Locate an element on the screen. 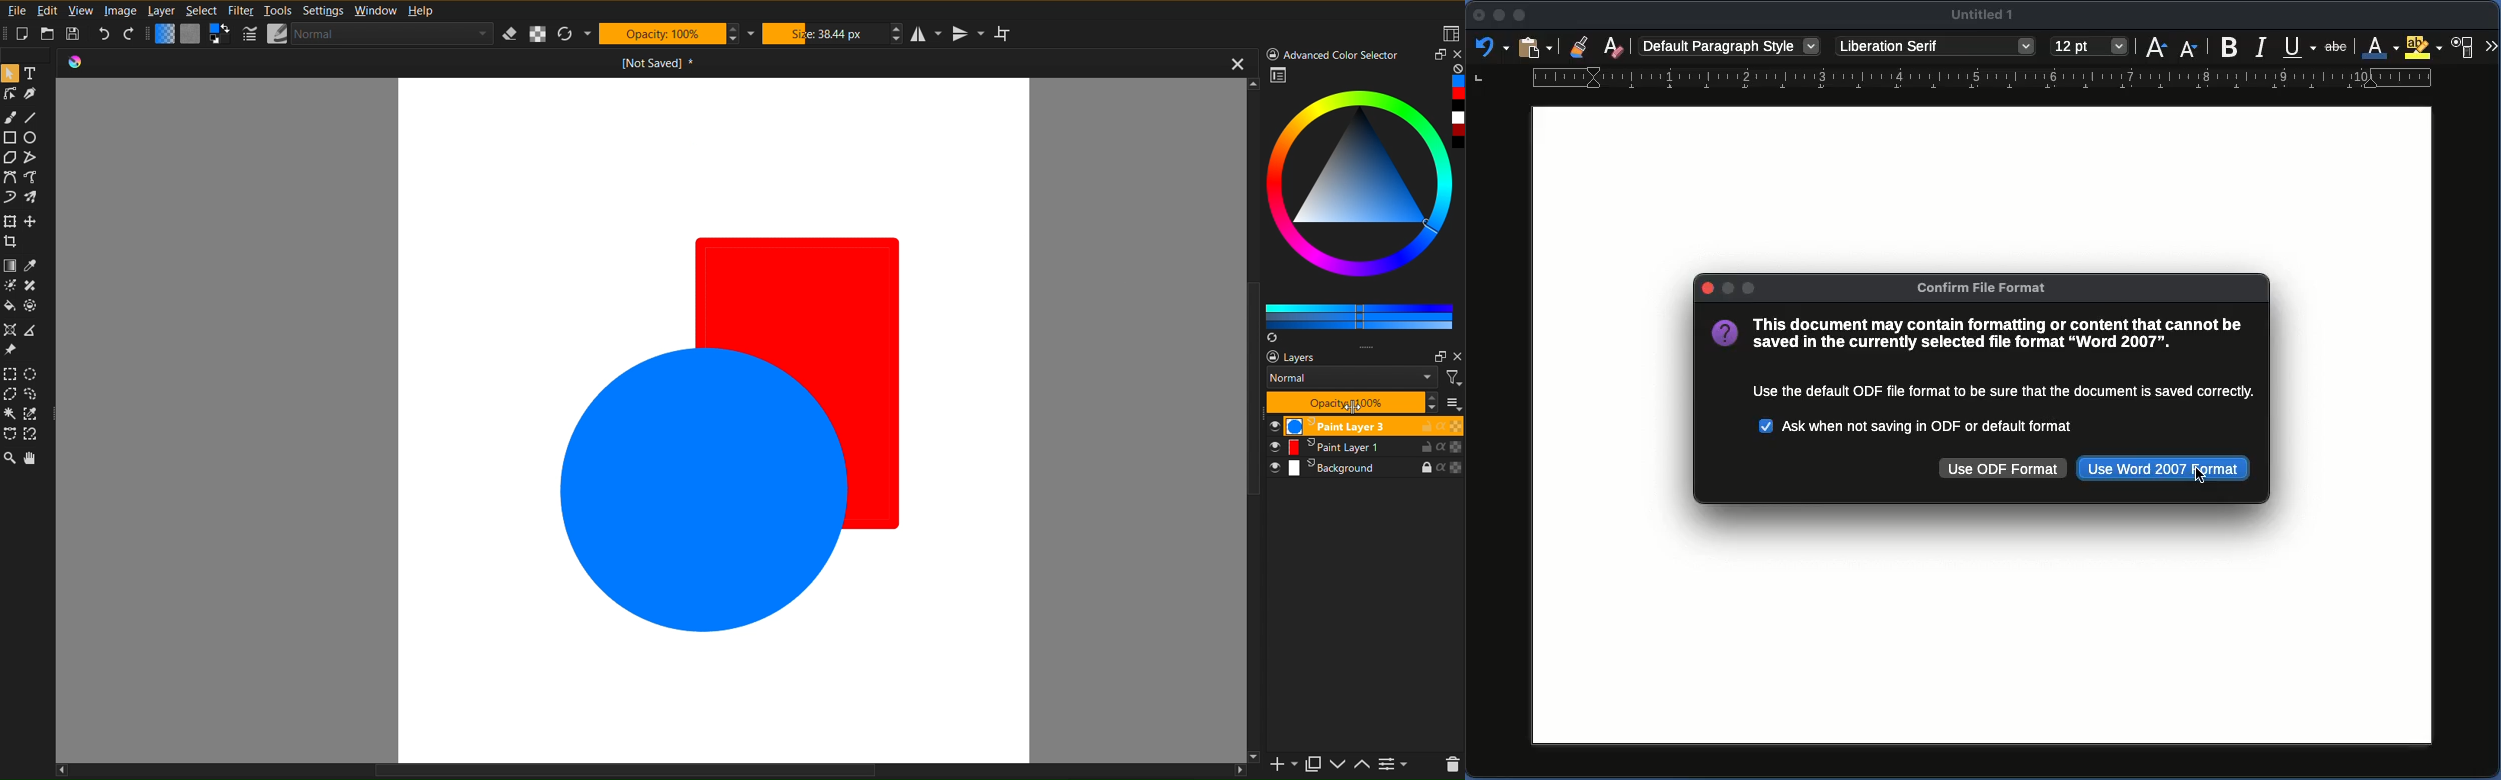 The image size is (2520, 784). Redo is located at coordinates (1488, 49).